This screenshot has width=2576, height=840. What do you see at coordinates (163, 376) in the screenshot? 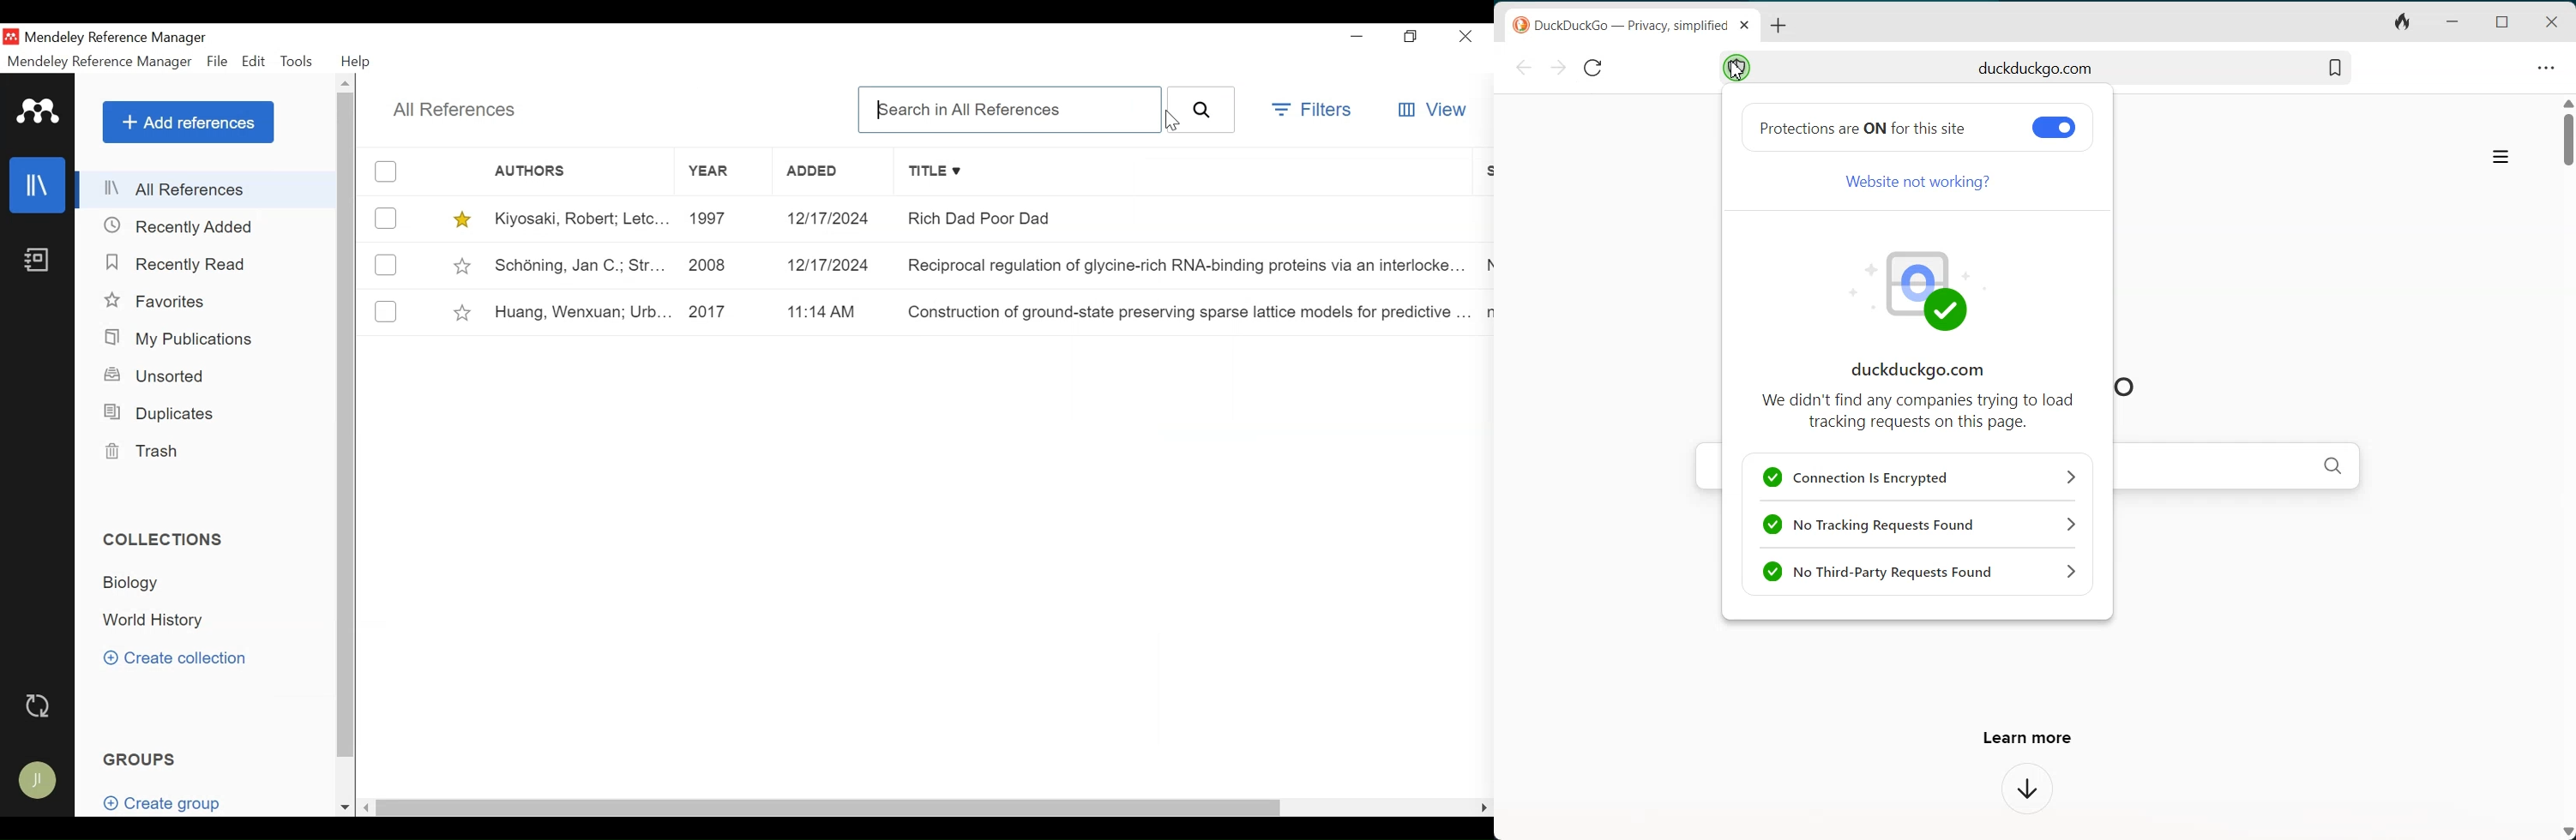
I see `Unsorted` at bounding box center [163, 376].